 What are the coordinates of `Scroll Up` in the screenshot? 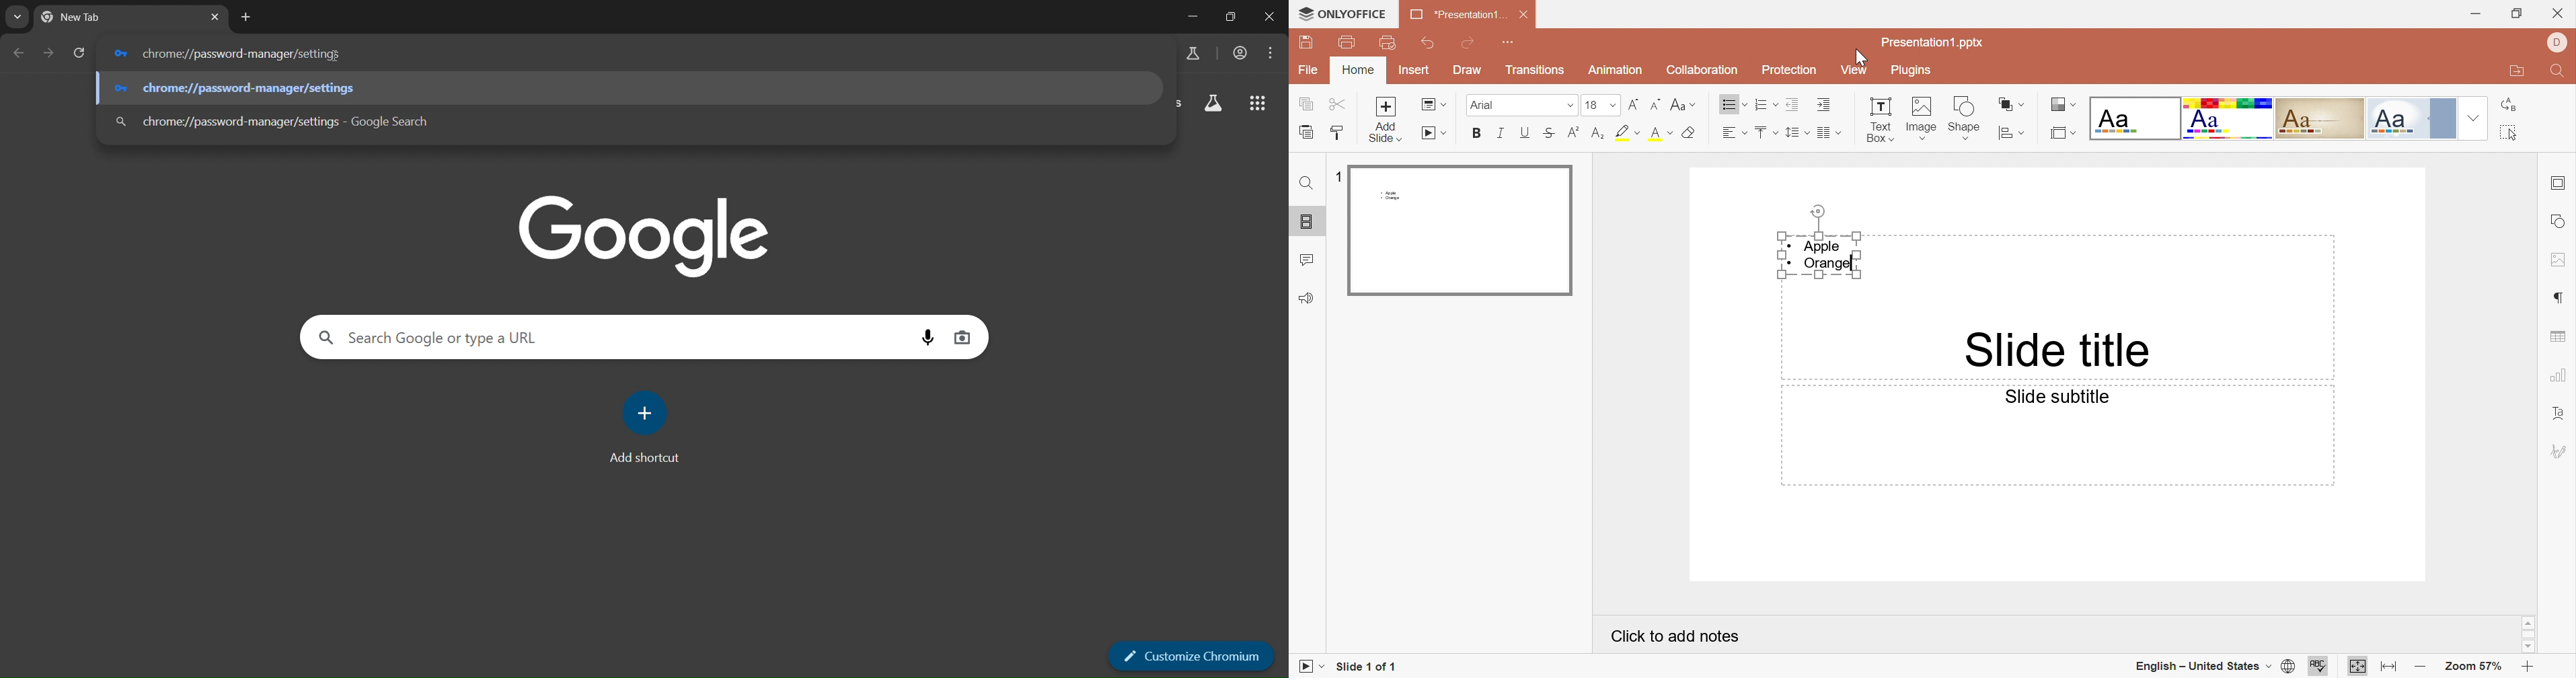 It's located at (2525, 623).